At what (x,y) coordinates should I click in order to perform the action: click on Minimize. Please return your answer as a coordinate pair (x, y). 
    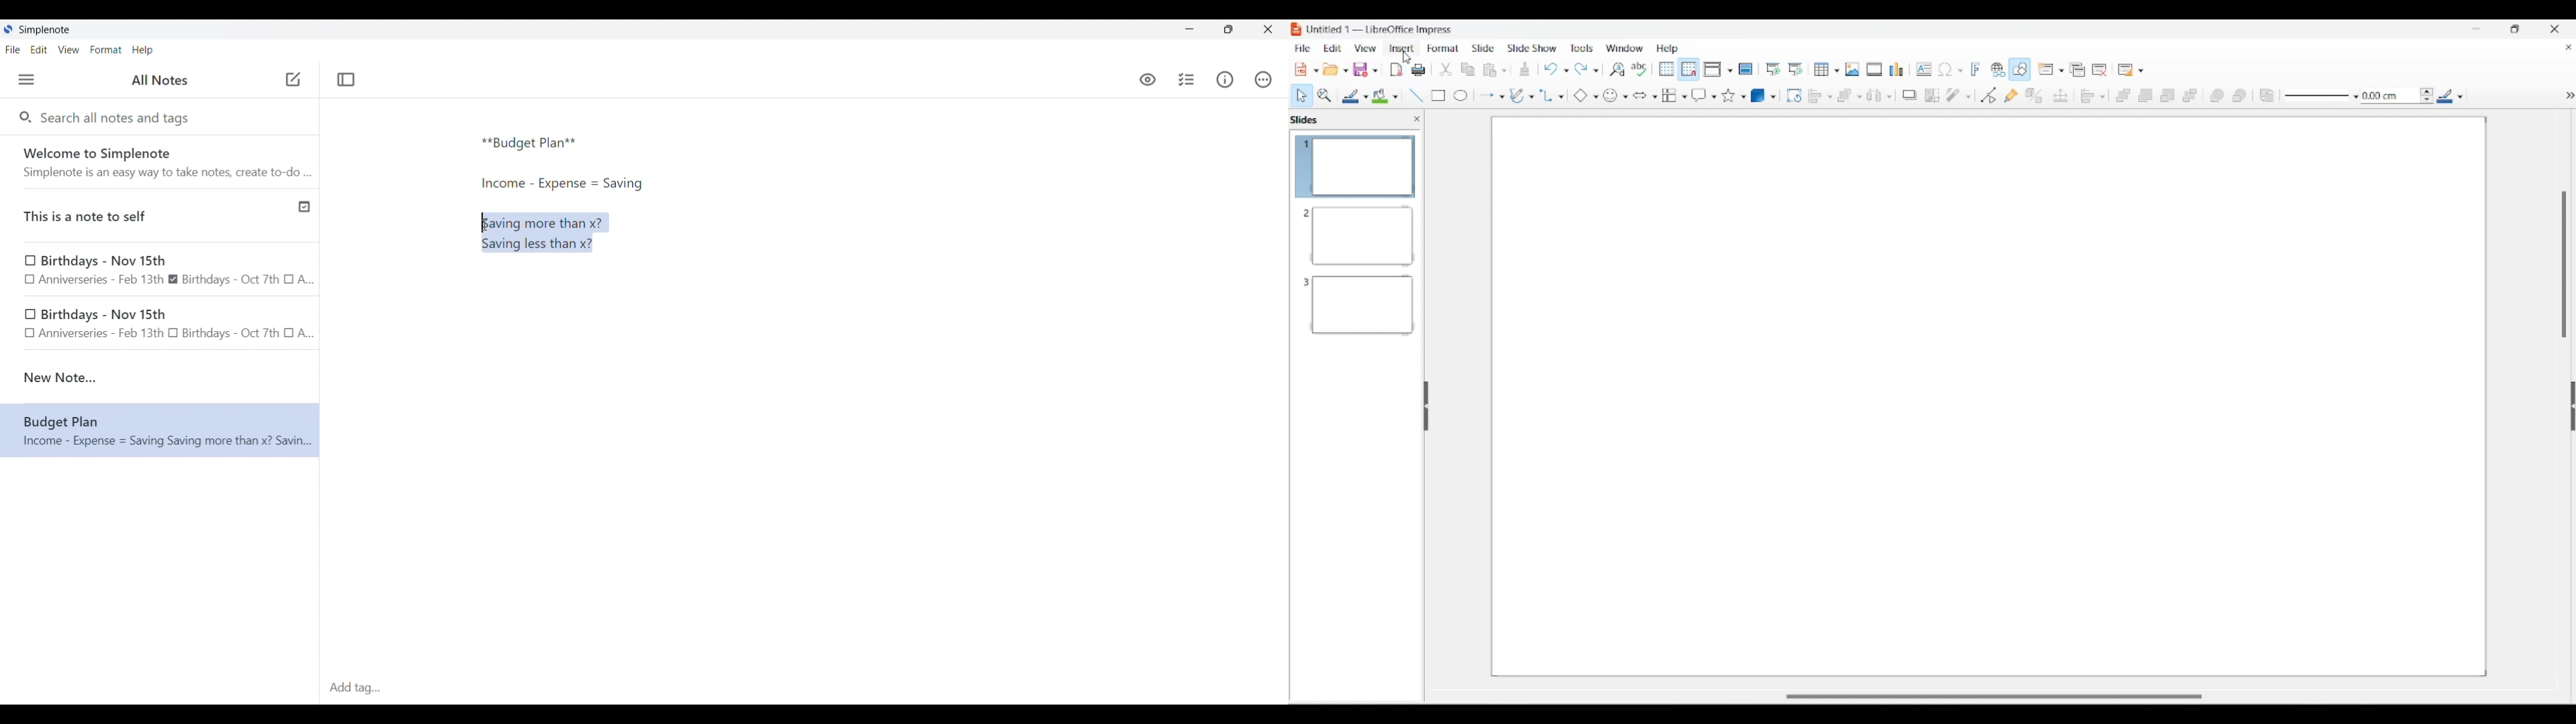
    Looking at the image, I should click on (2476, 28).